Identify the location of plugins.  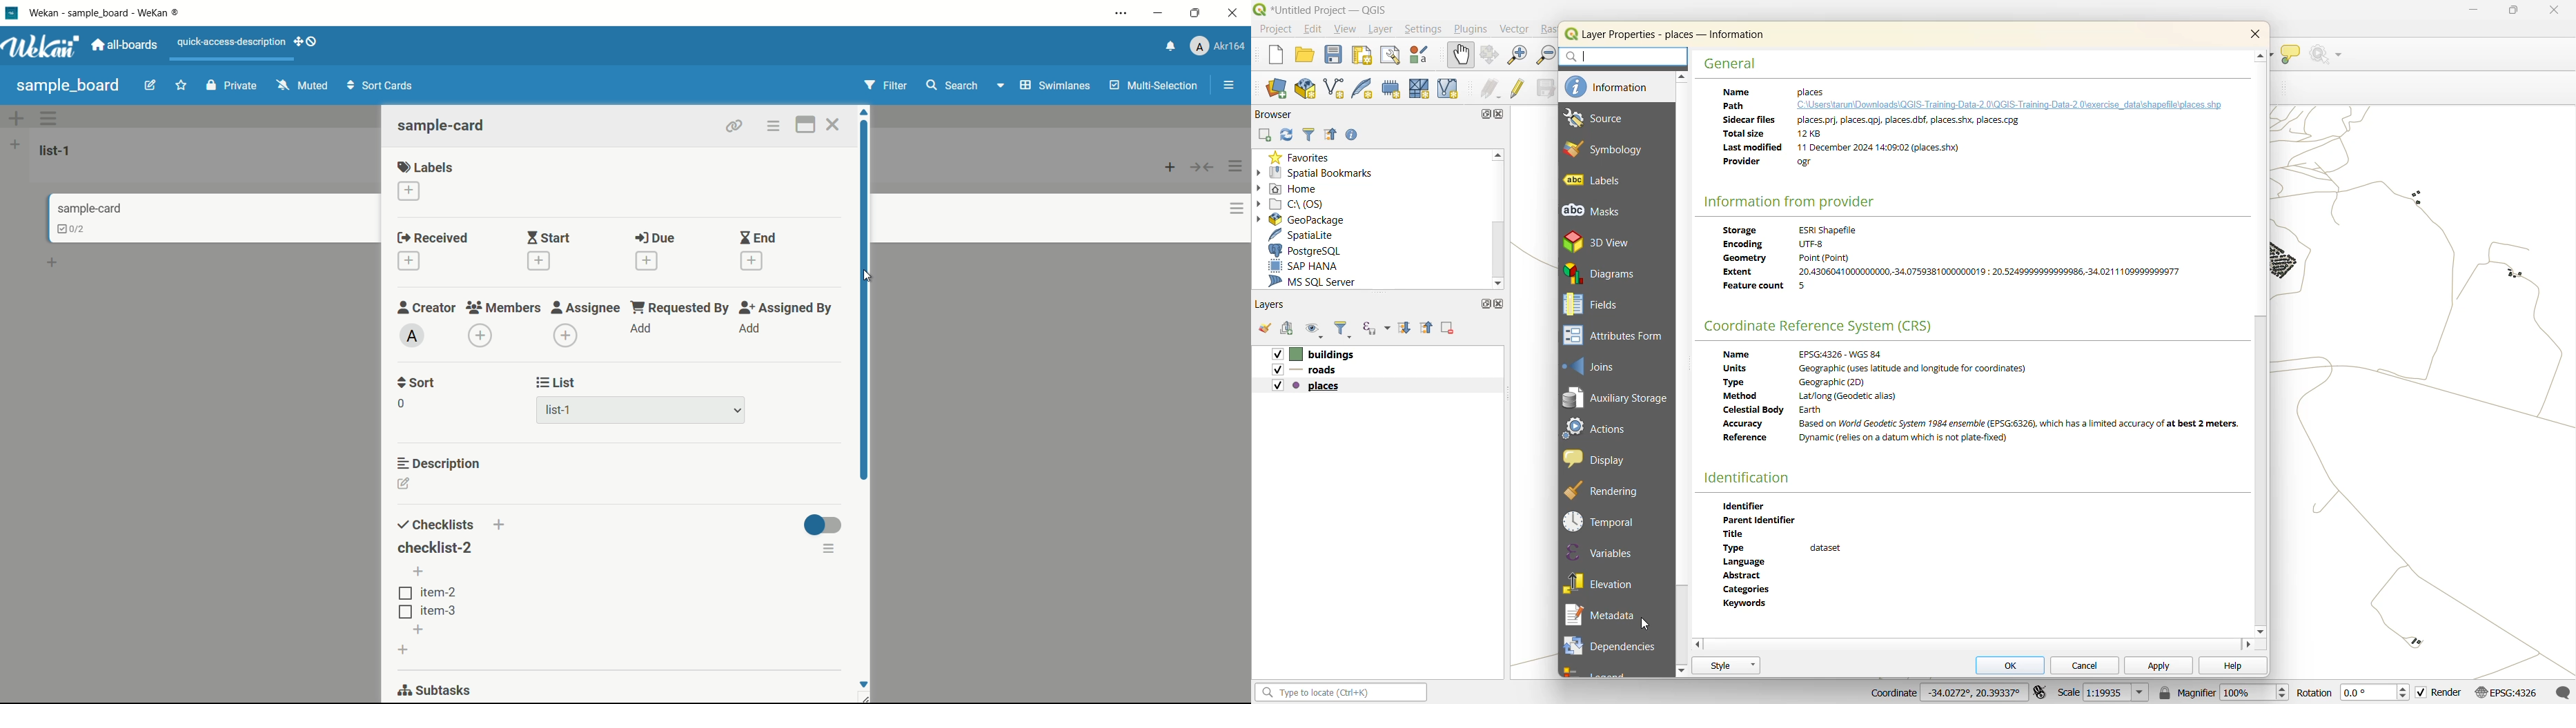
(1473, 30).